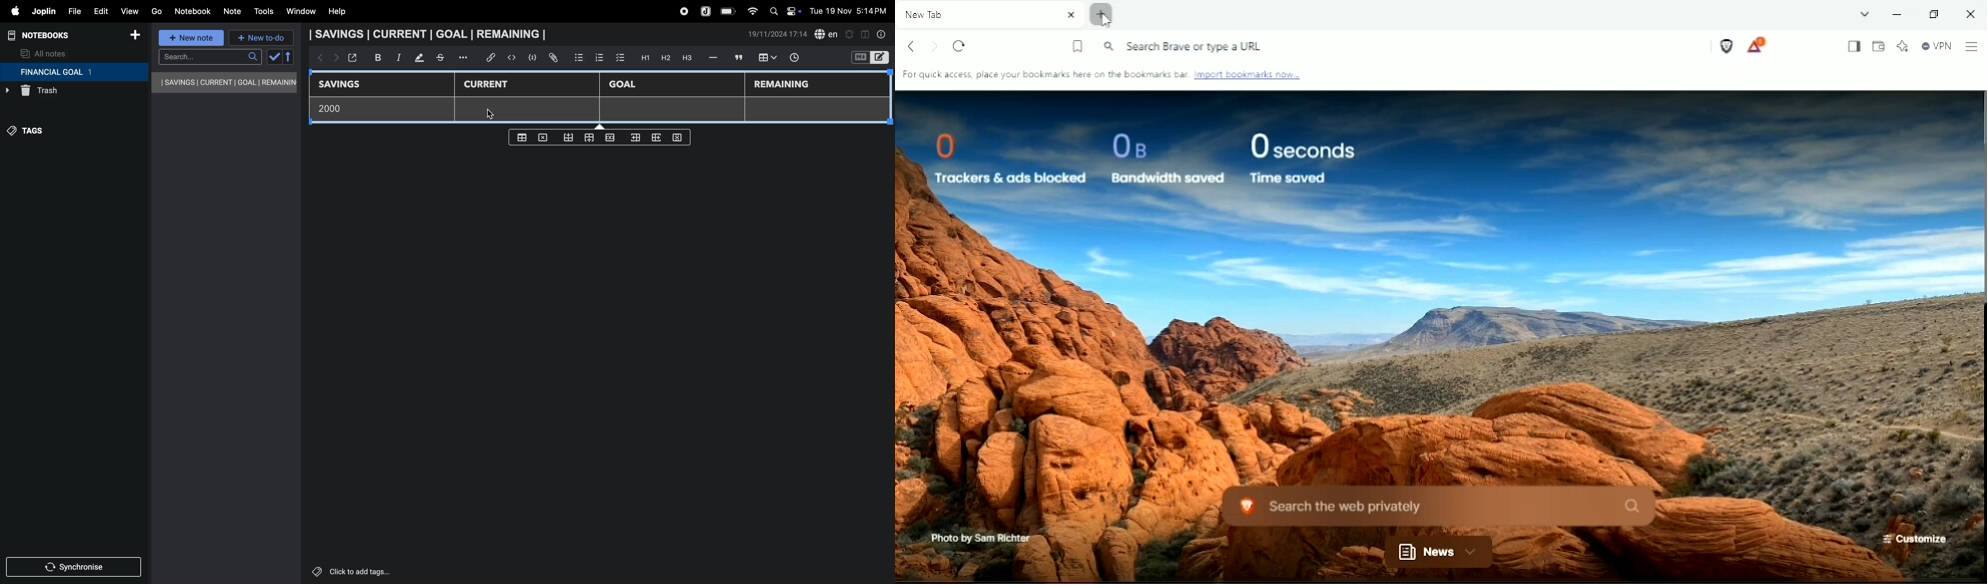 The image size is (1988, 588). Describe the element at coordinates (1107, 75) in the screenshot. I see `For quick access, place your bookmarks here on the bookmarks bar. Import bookmarks now..` at that location.